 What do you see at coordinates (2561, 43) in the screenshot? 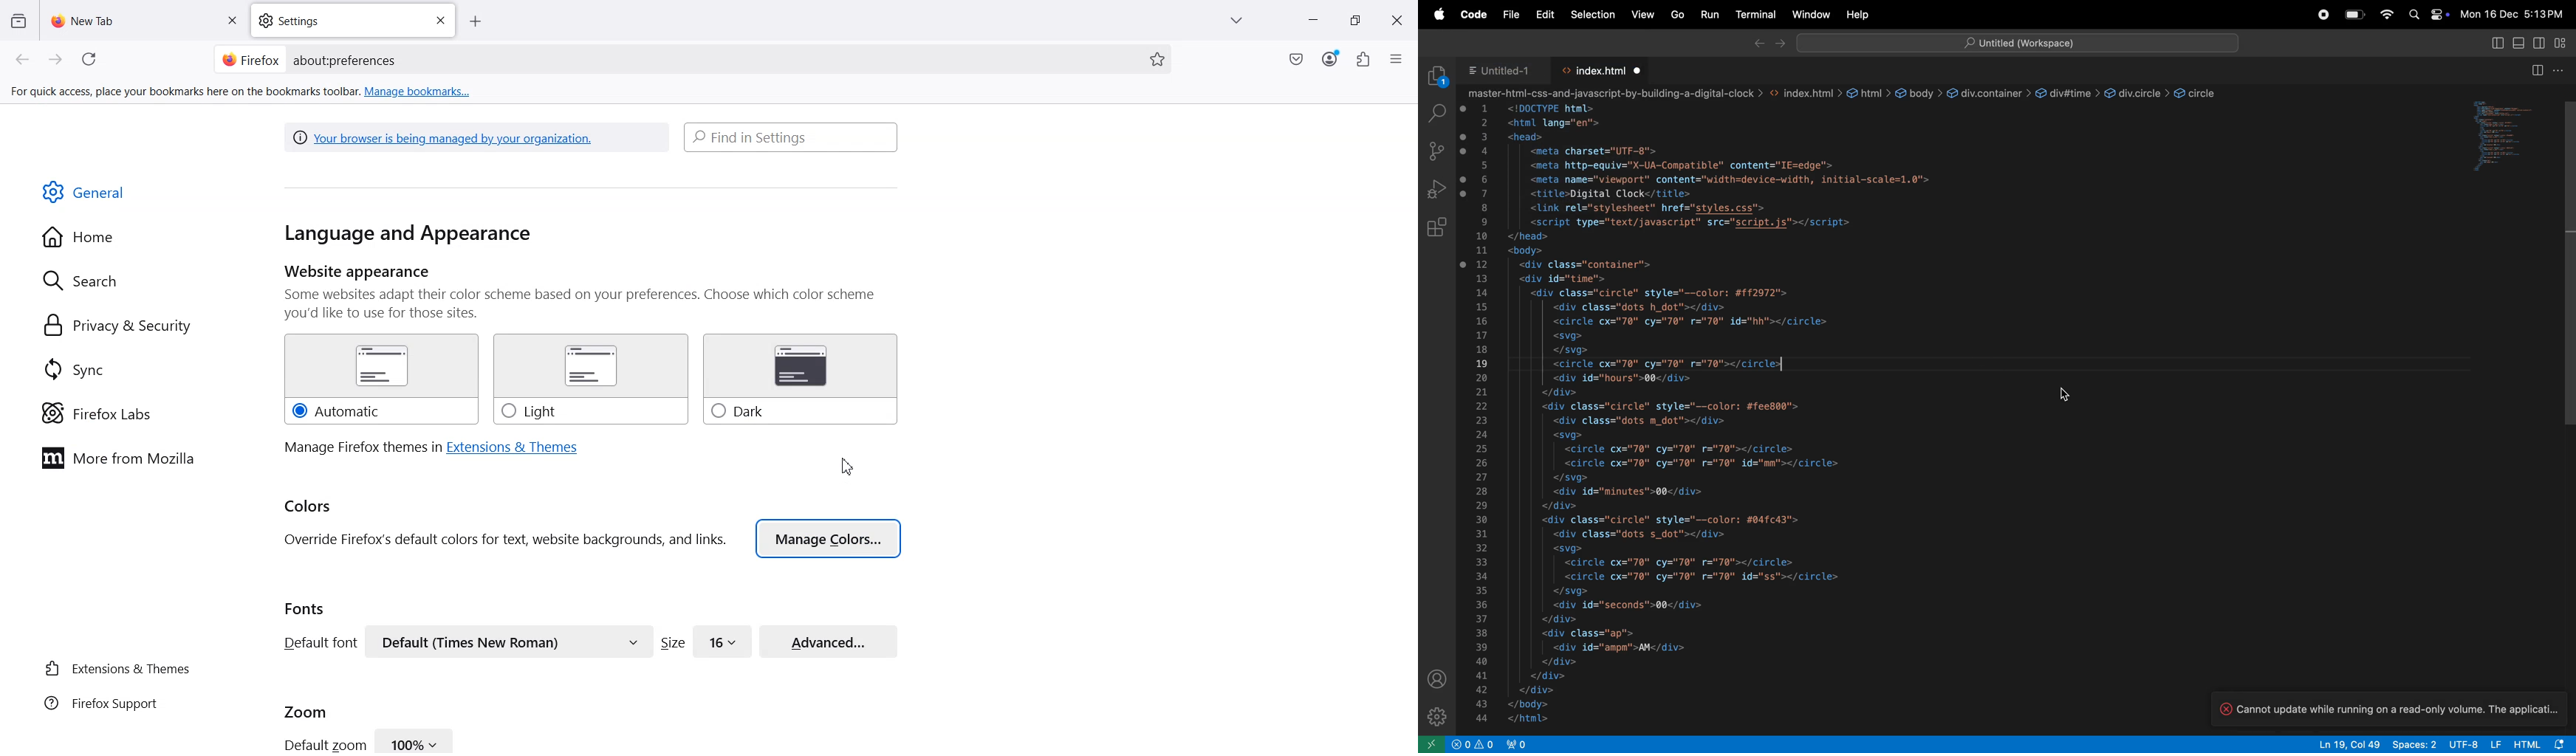
I see `customize layout` at bounding box center [2561, 43].